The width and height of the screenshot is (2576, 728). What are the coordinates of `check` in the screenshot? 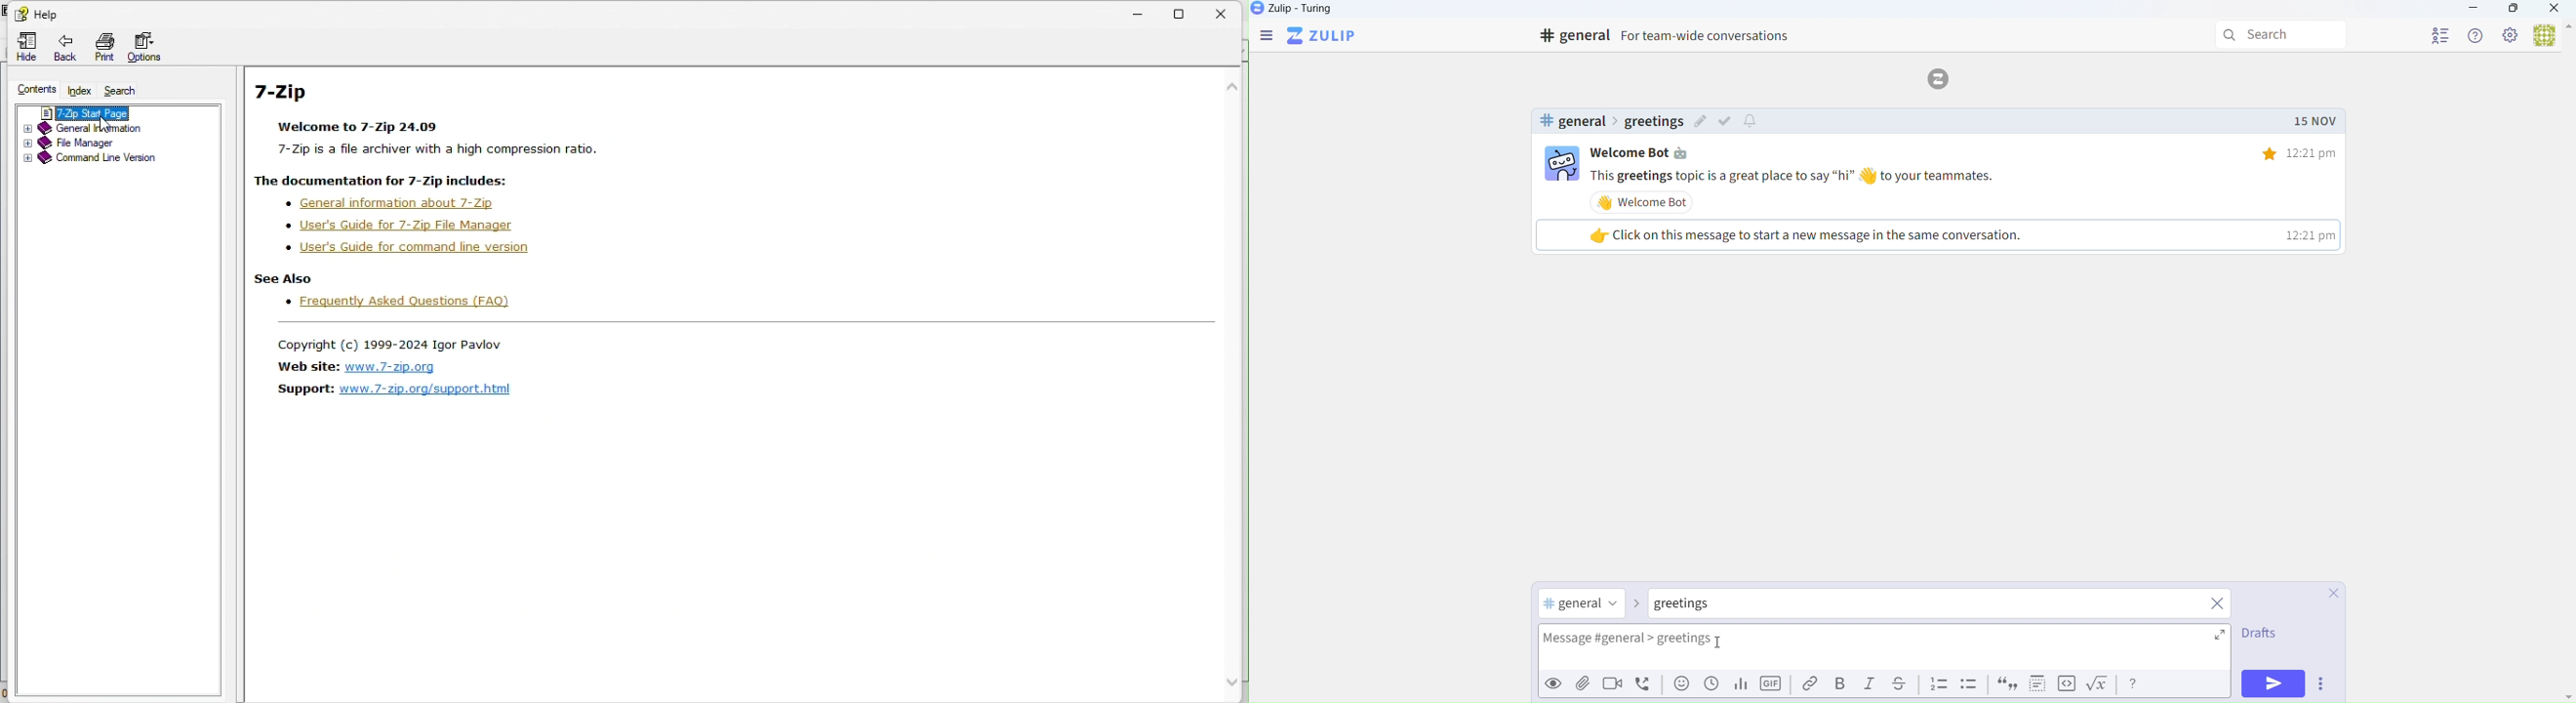 It's located at (1728, 120).